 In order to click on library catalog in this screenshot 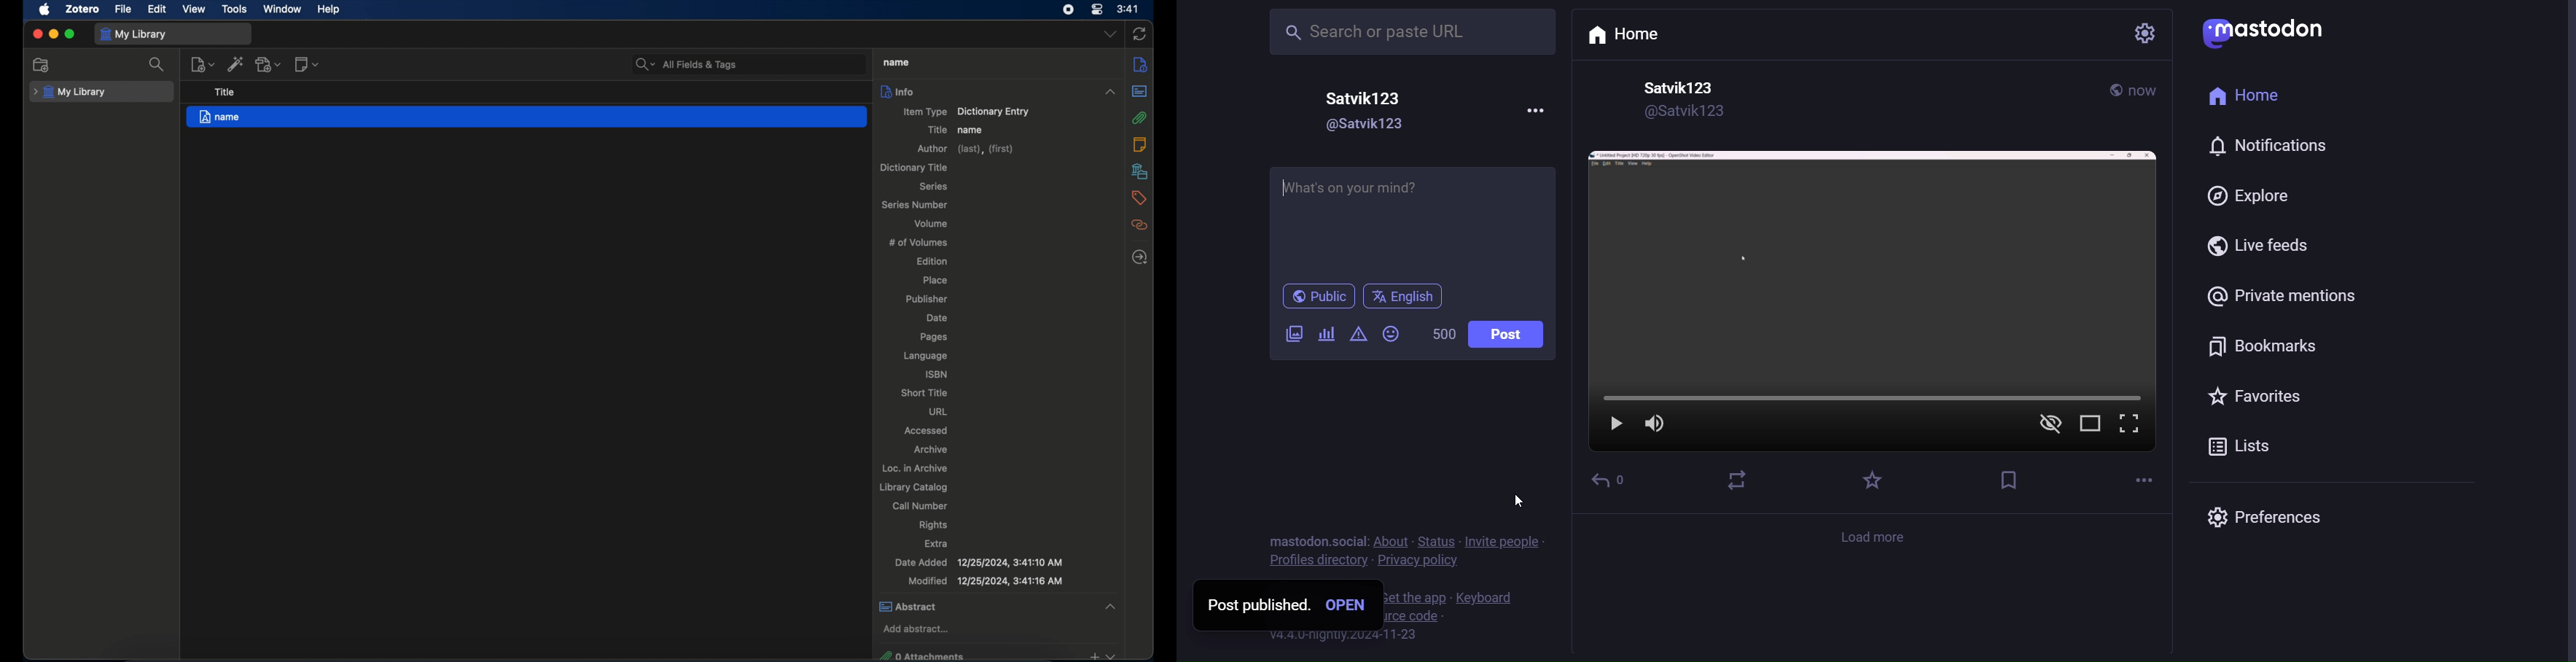, I will do `click(914, 487)`.